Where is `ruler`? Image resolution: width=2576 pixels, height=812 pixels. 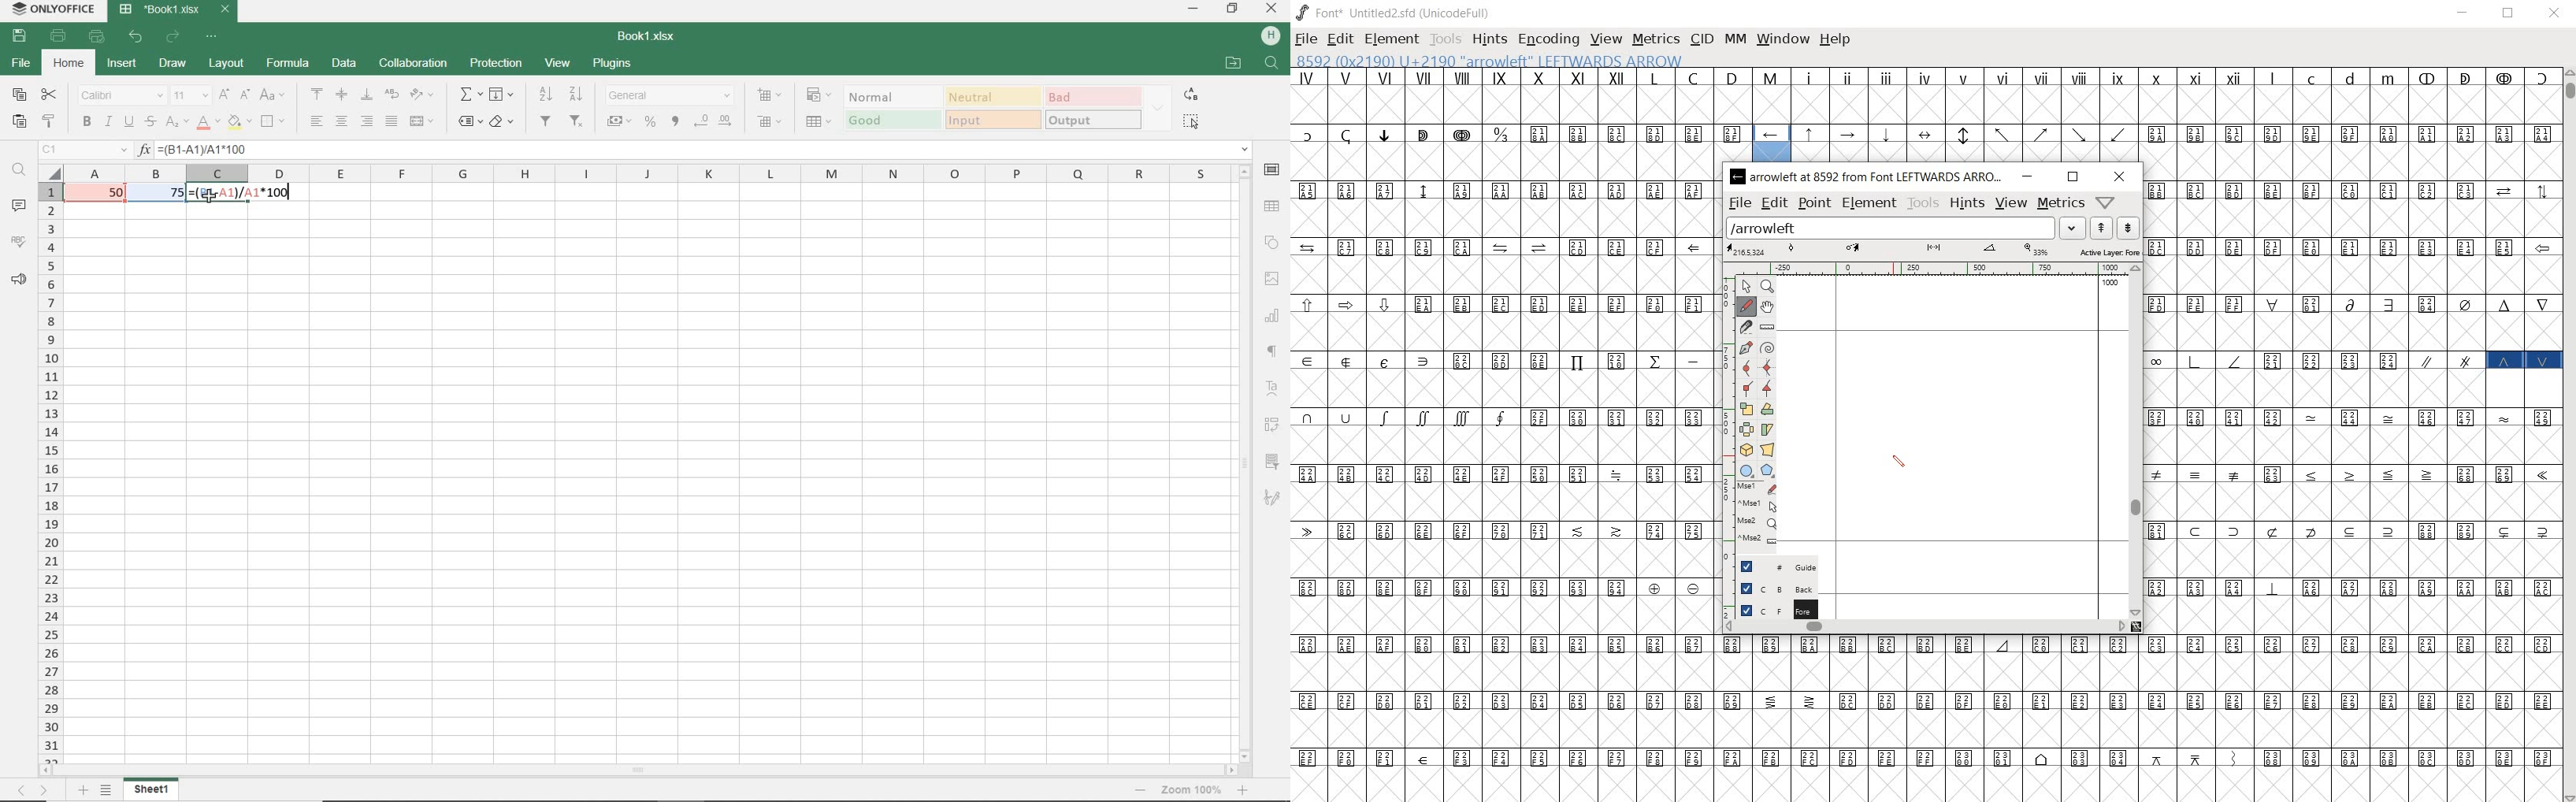
ruler is located at coordinates (1929, 269).